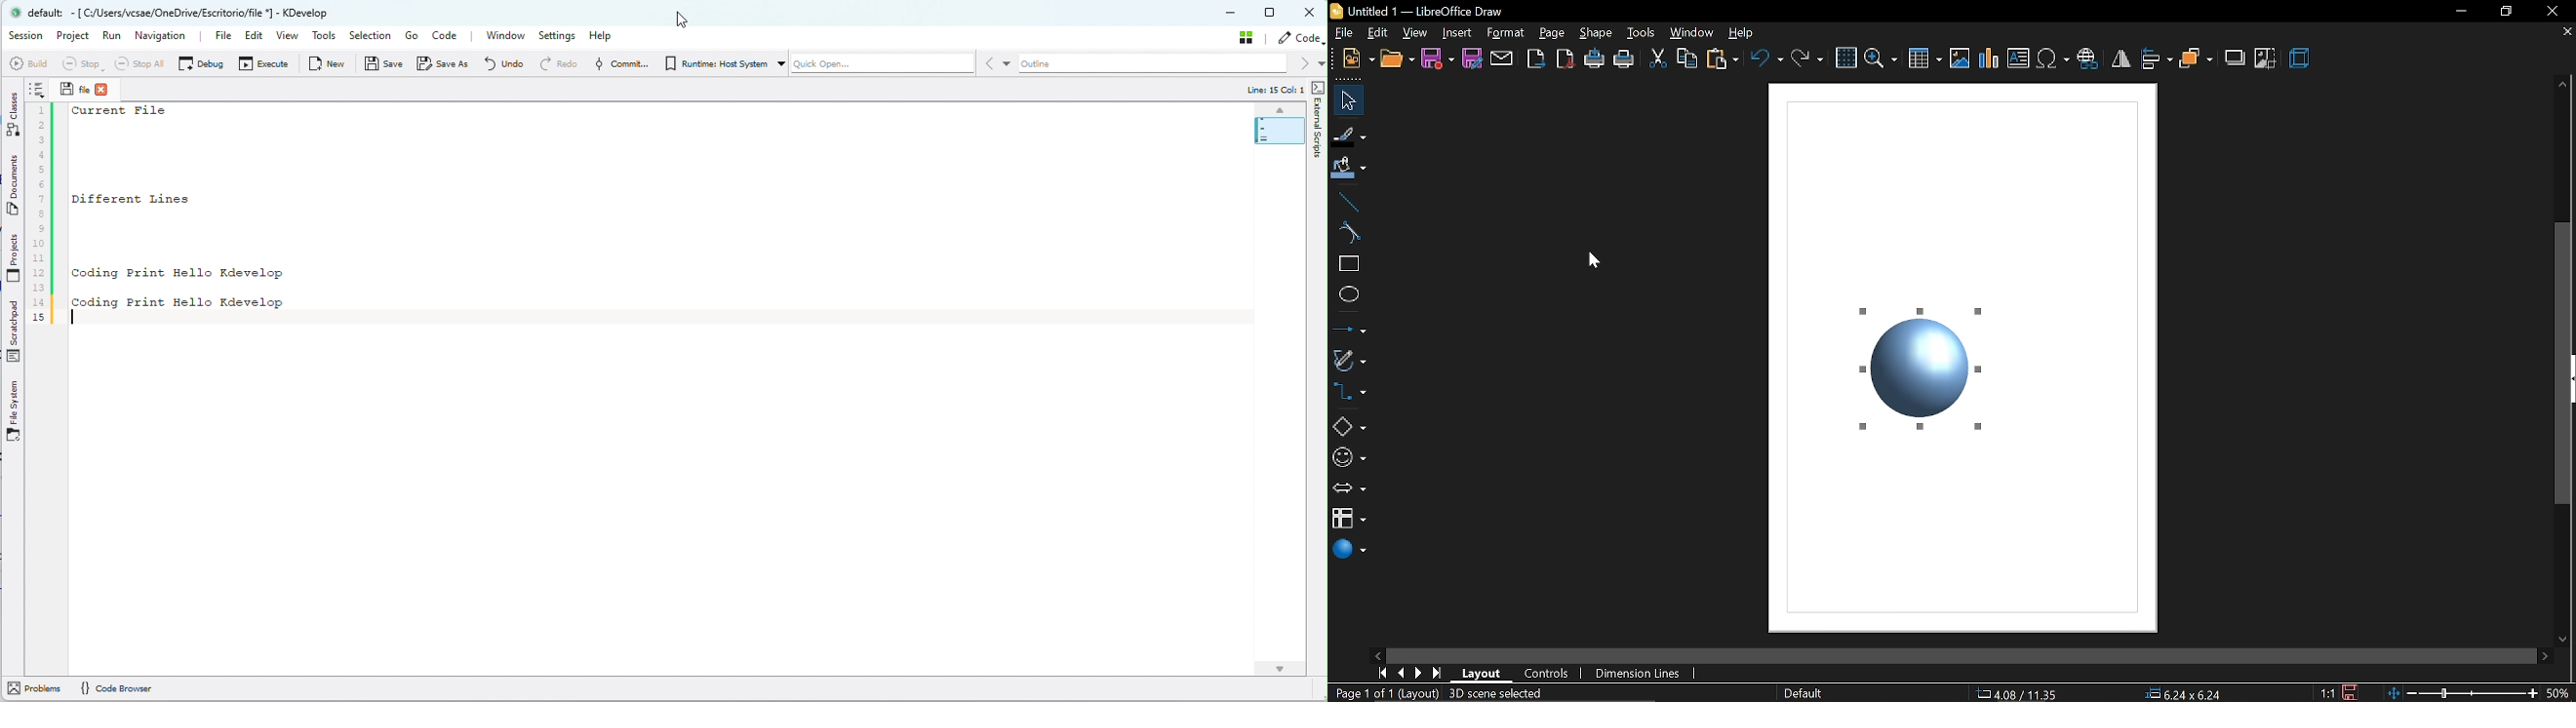  Describe the element at coordinates (1348, 457) in the screenshot. I see `symbol shapes` at that location.